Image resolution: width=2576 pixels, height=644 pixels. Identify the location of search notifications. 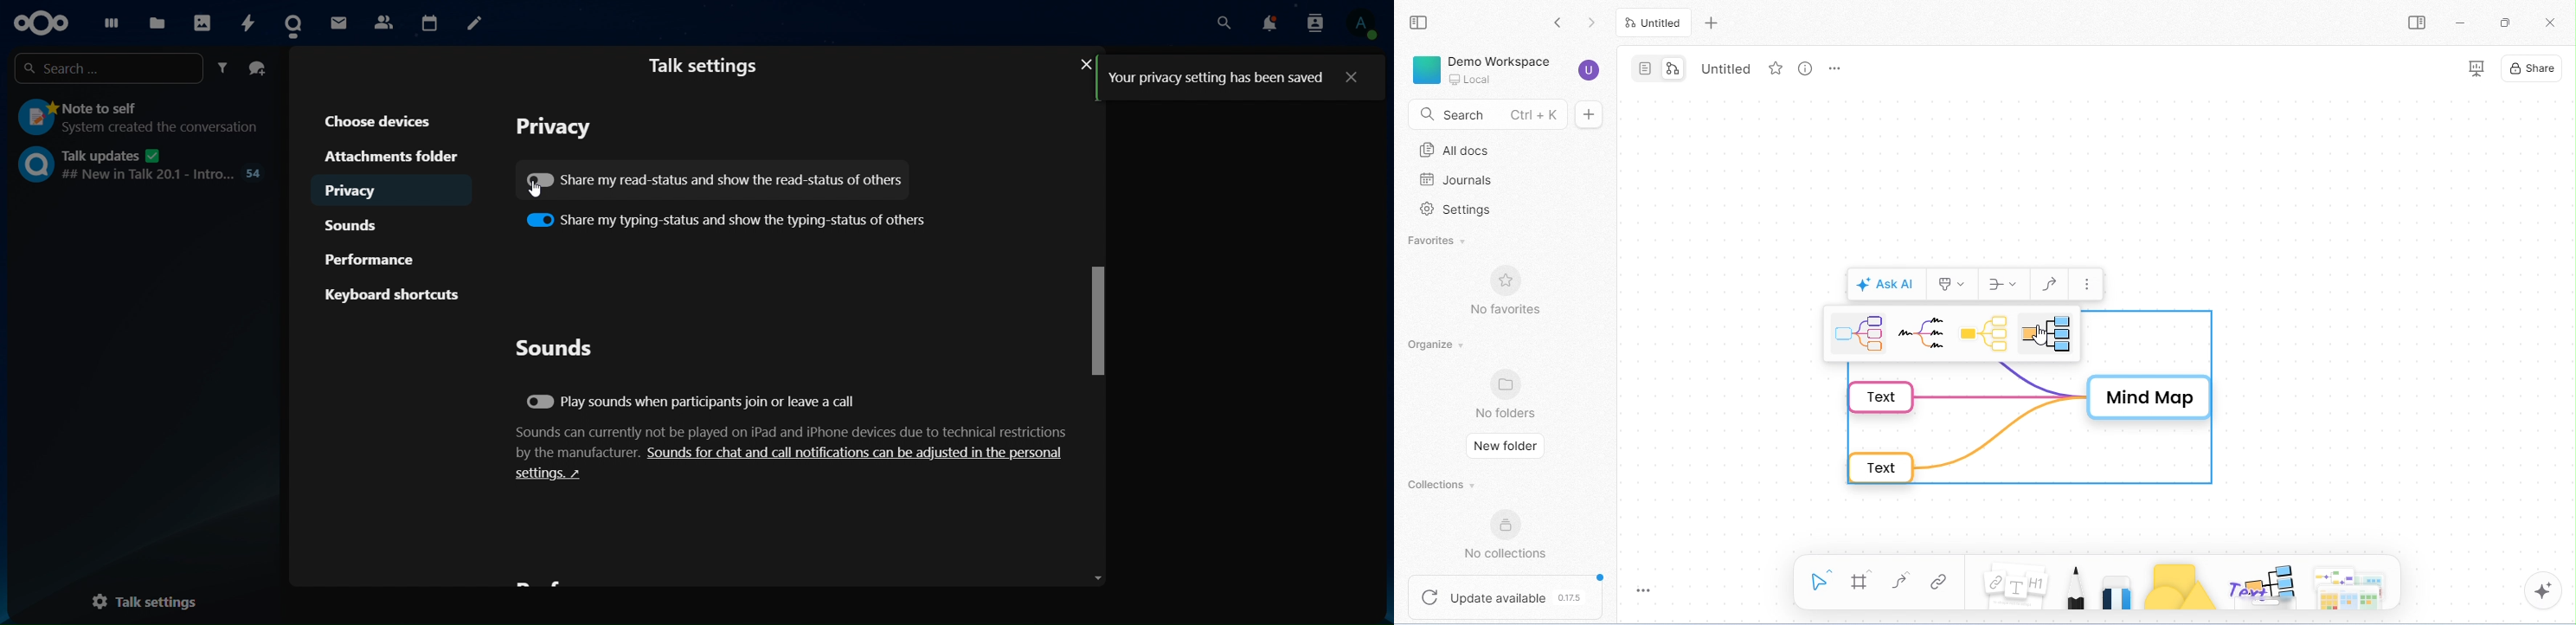
(1316, 24).